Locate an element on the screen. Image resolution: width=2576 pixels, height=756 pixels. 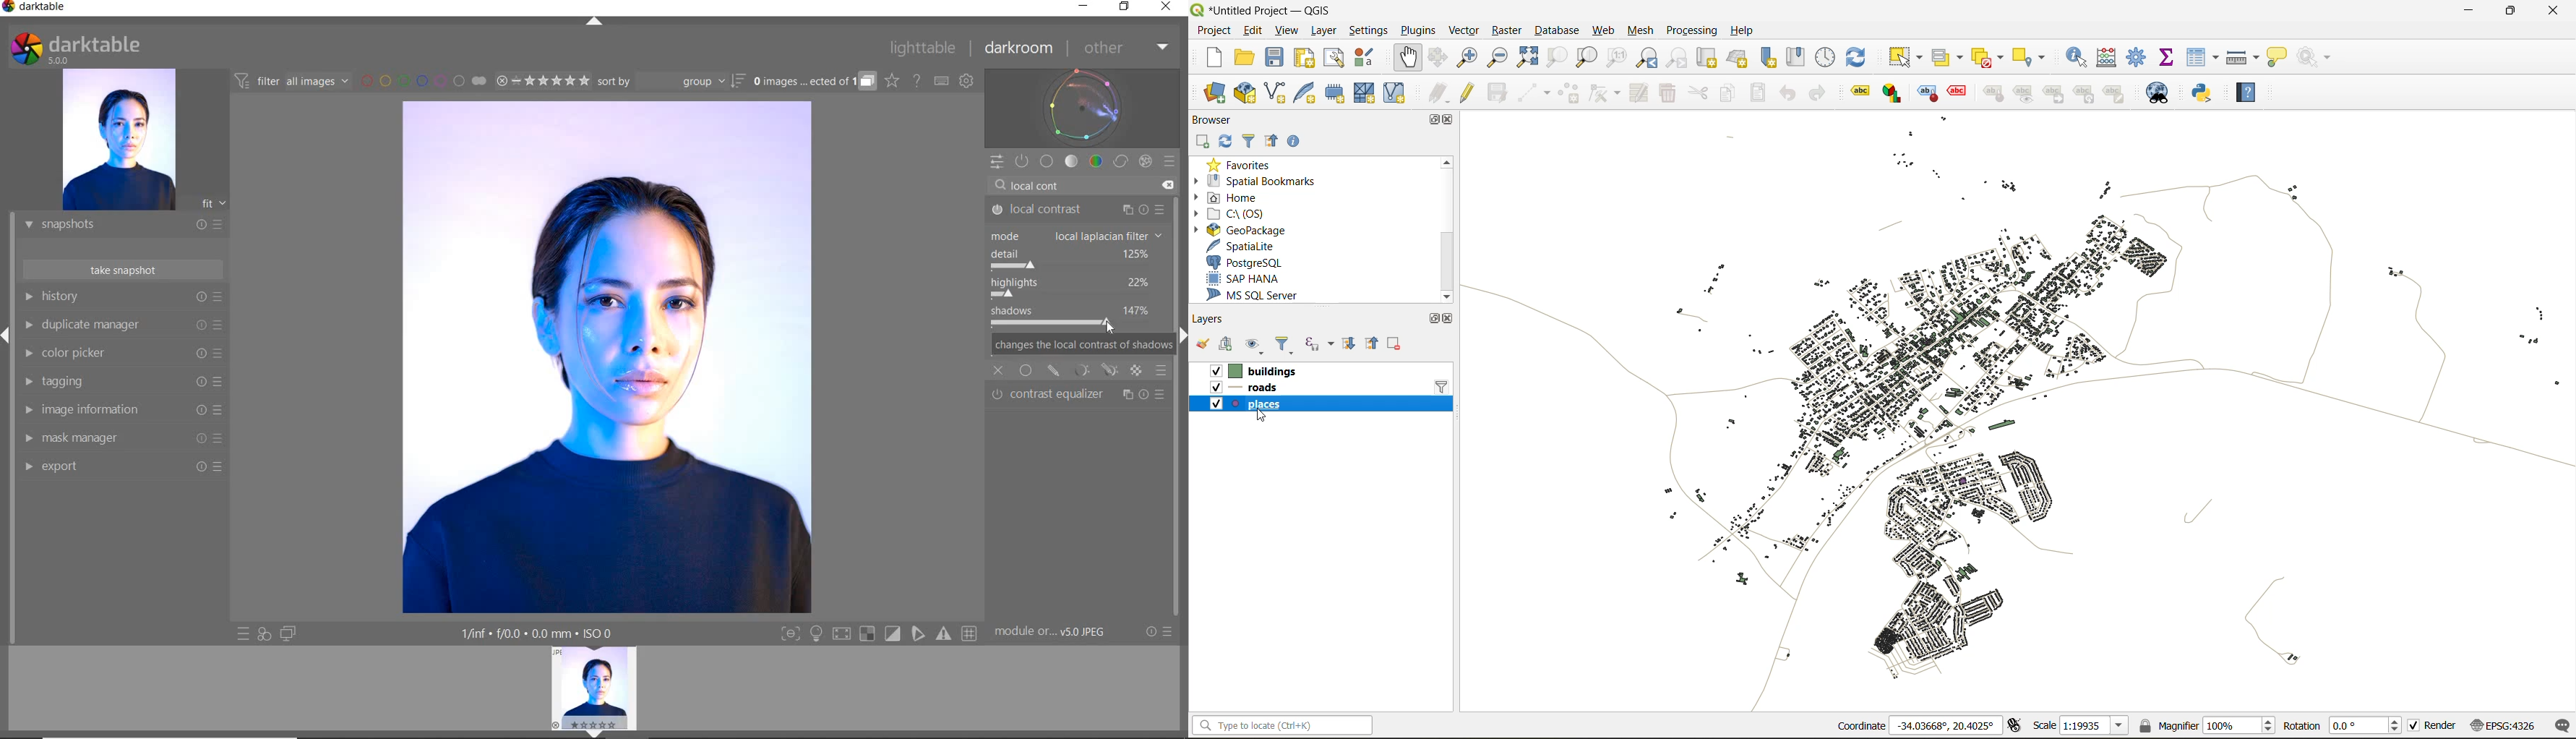
OTHER is located at coordinates (1125, 49).